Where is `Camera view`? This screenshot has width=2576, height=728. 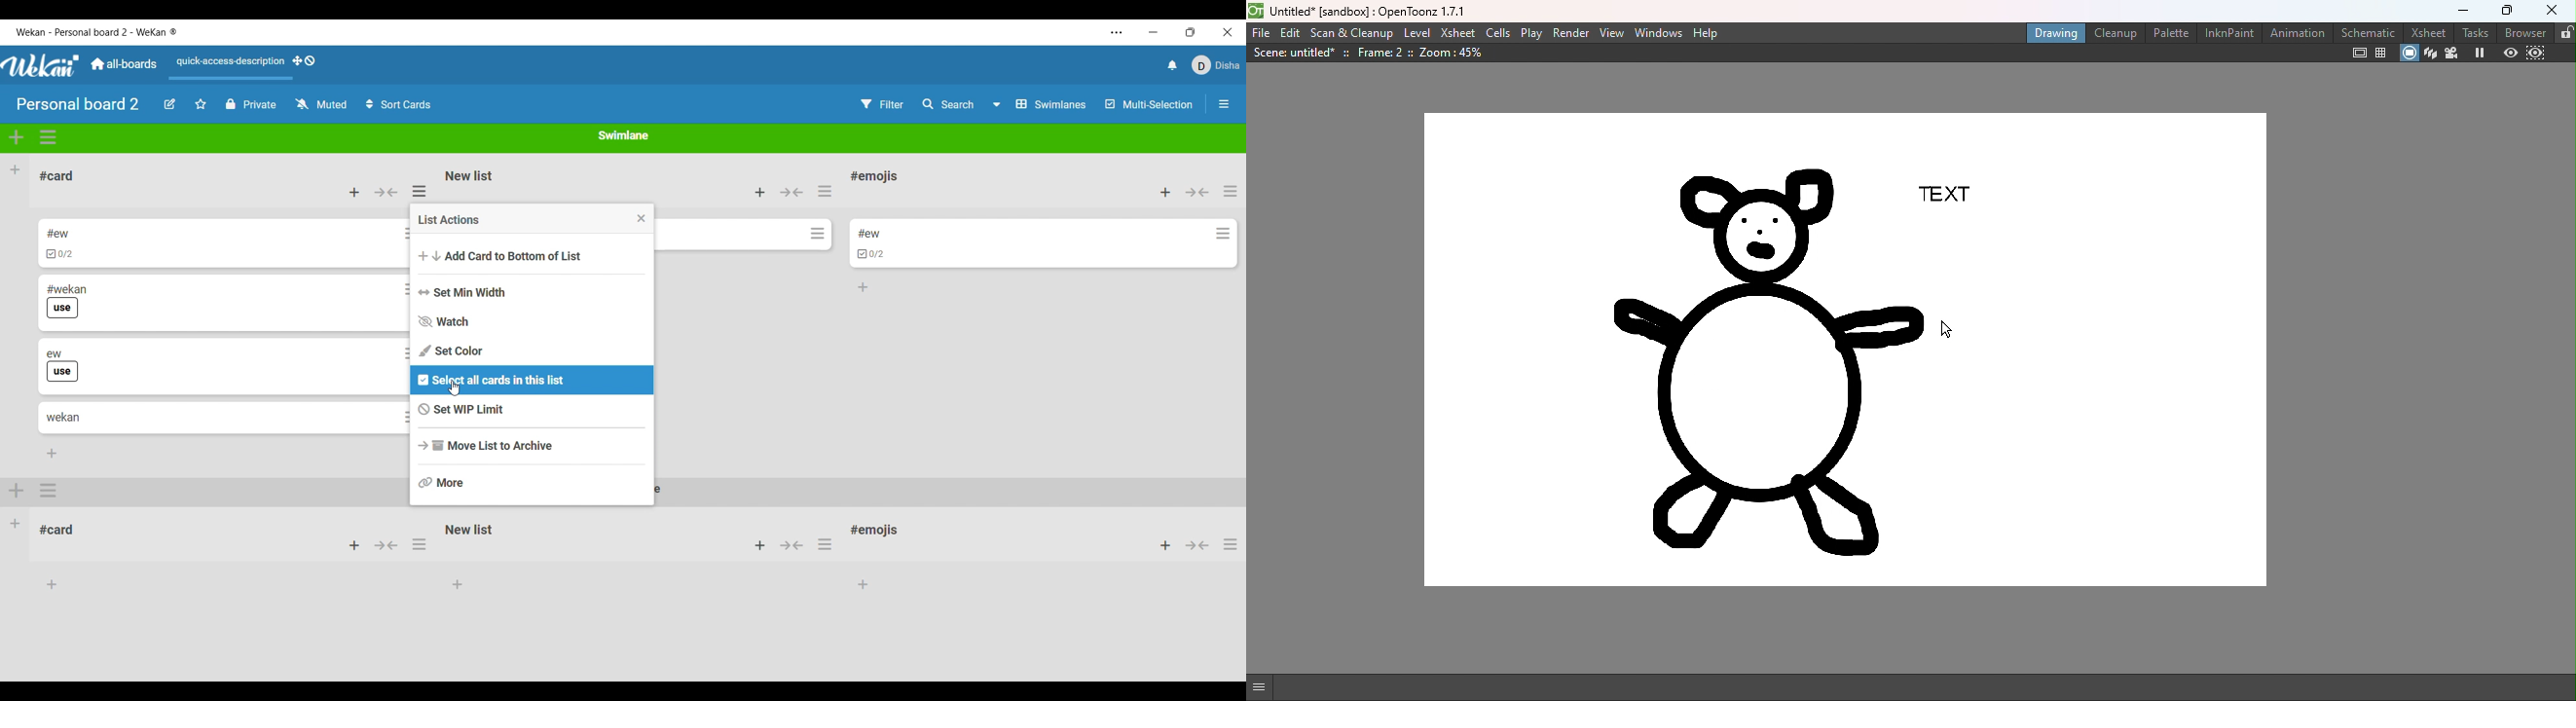 Camera view is located at coordinates (2453, 55).